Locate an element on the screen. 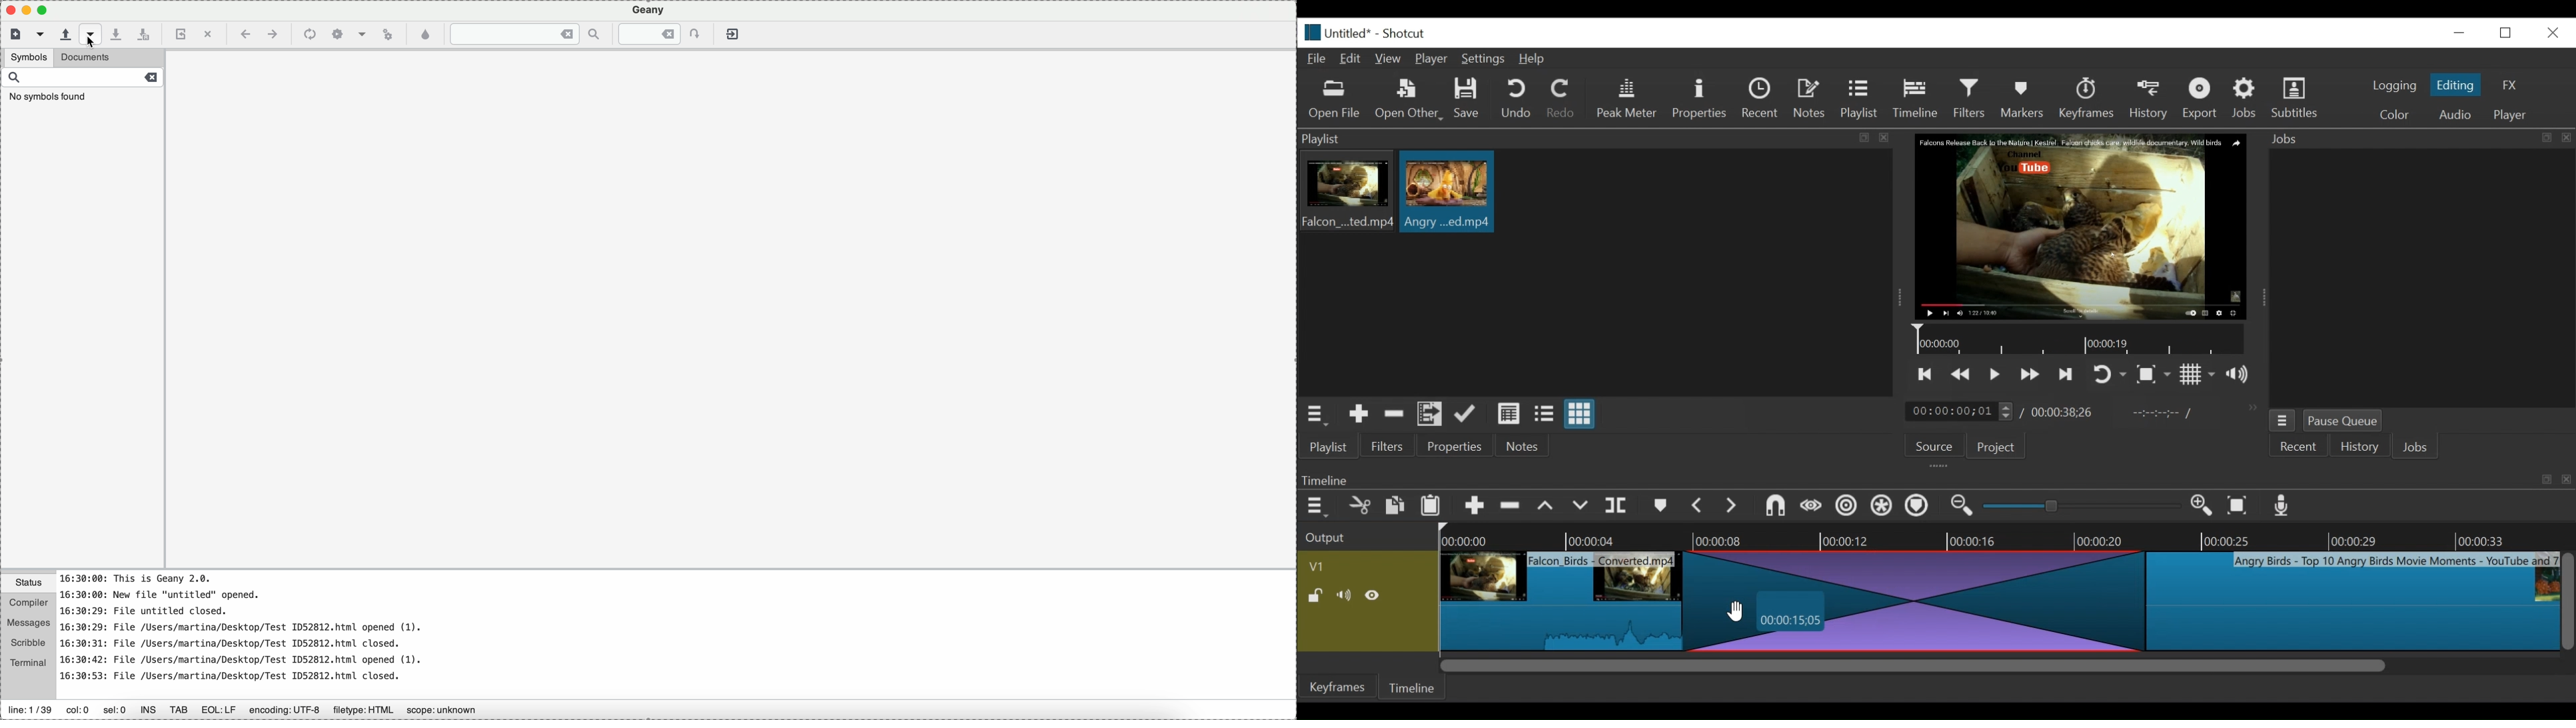 This screenshot has width=2576, height=728. 16:30:00 This is Geany 2.0. 16:30:00 New file "untitled" open. 16:30:29 file untitled closed is located at coordinates (583, 633).